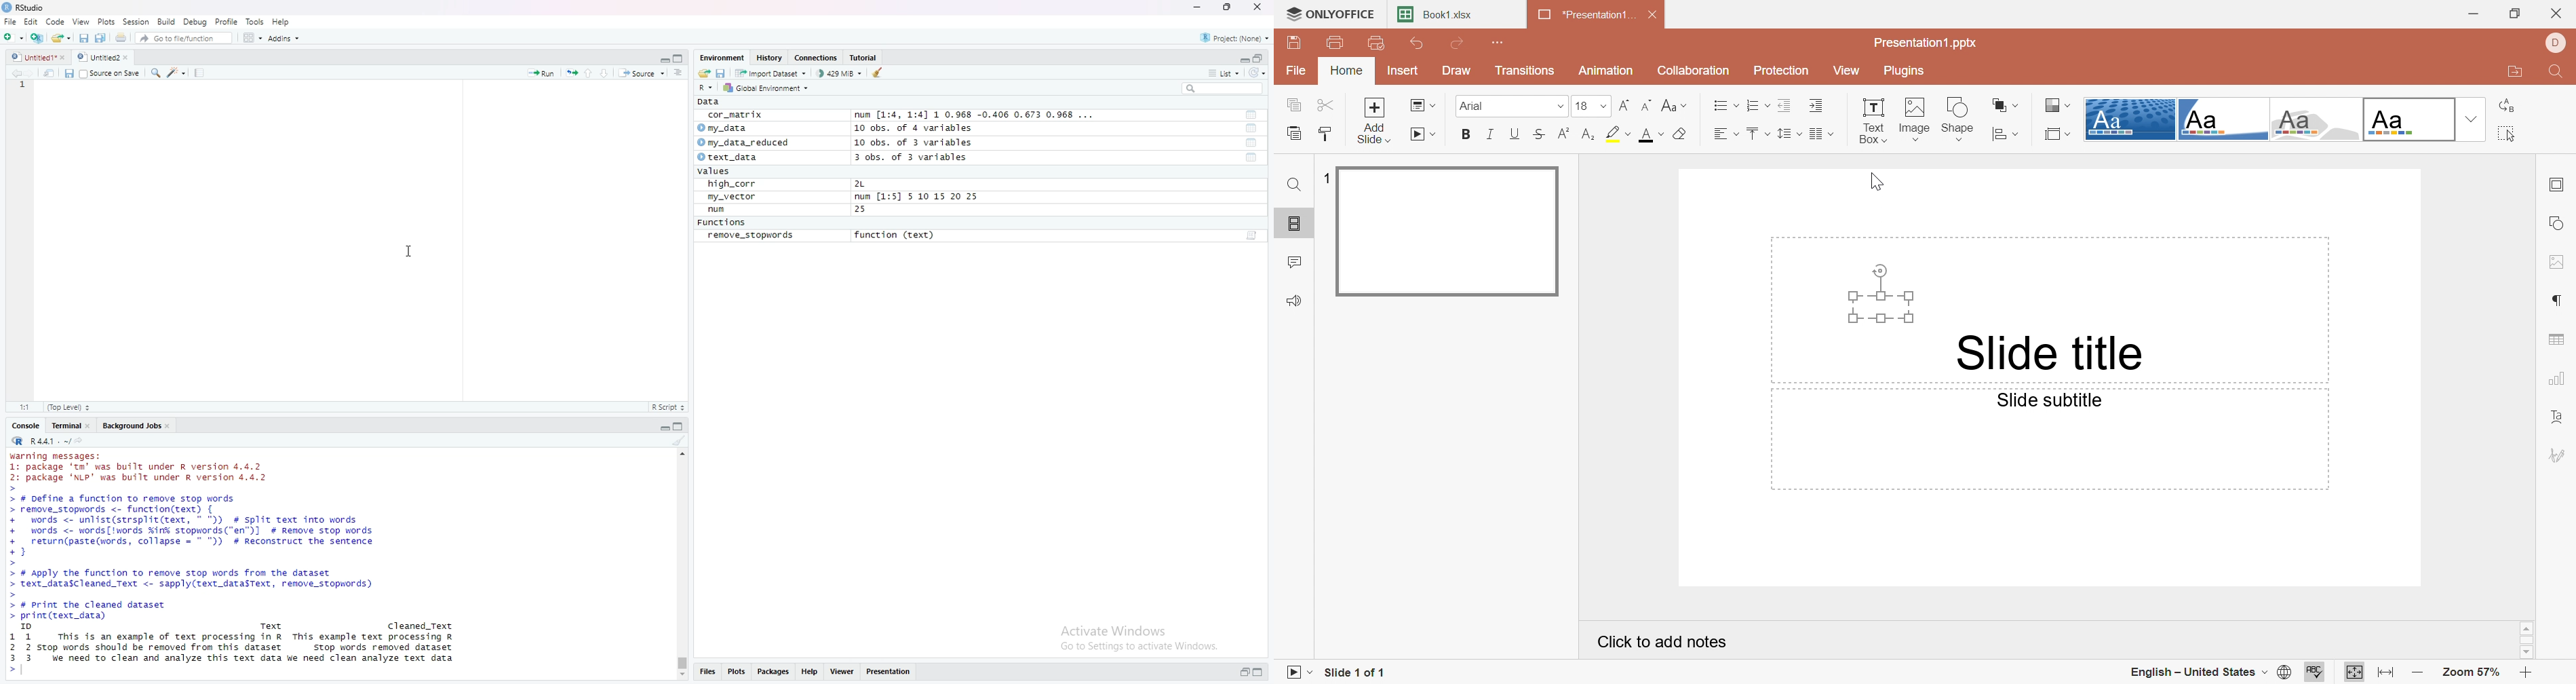 This screenshot has width=2576, height=700. I want to click on Save, so click(1293, 43).